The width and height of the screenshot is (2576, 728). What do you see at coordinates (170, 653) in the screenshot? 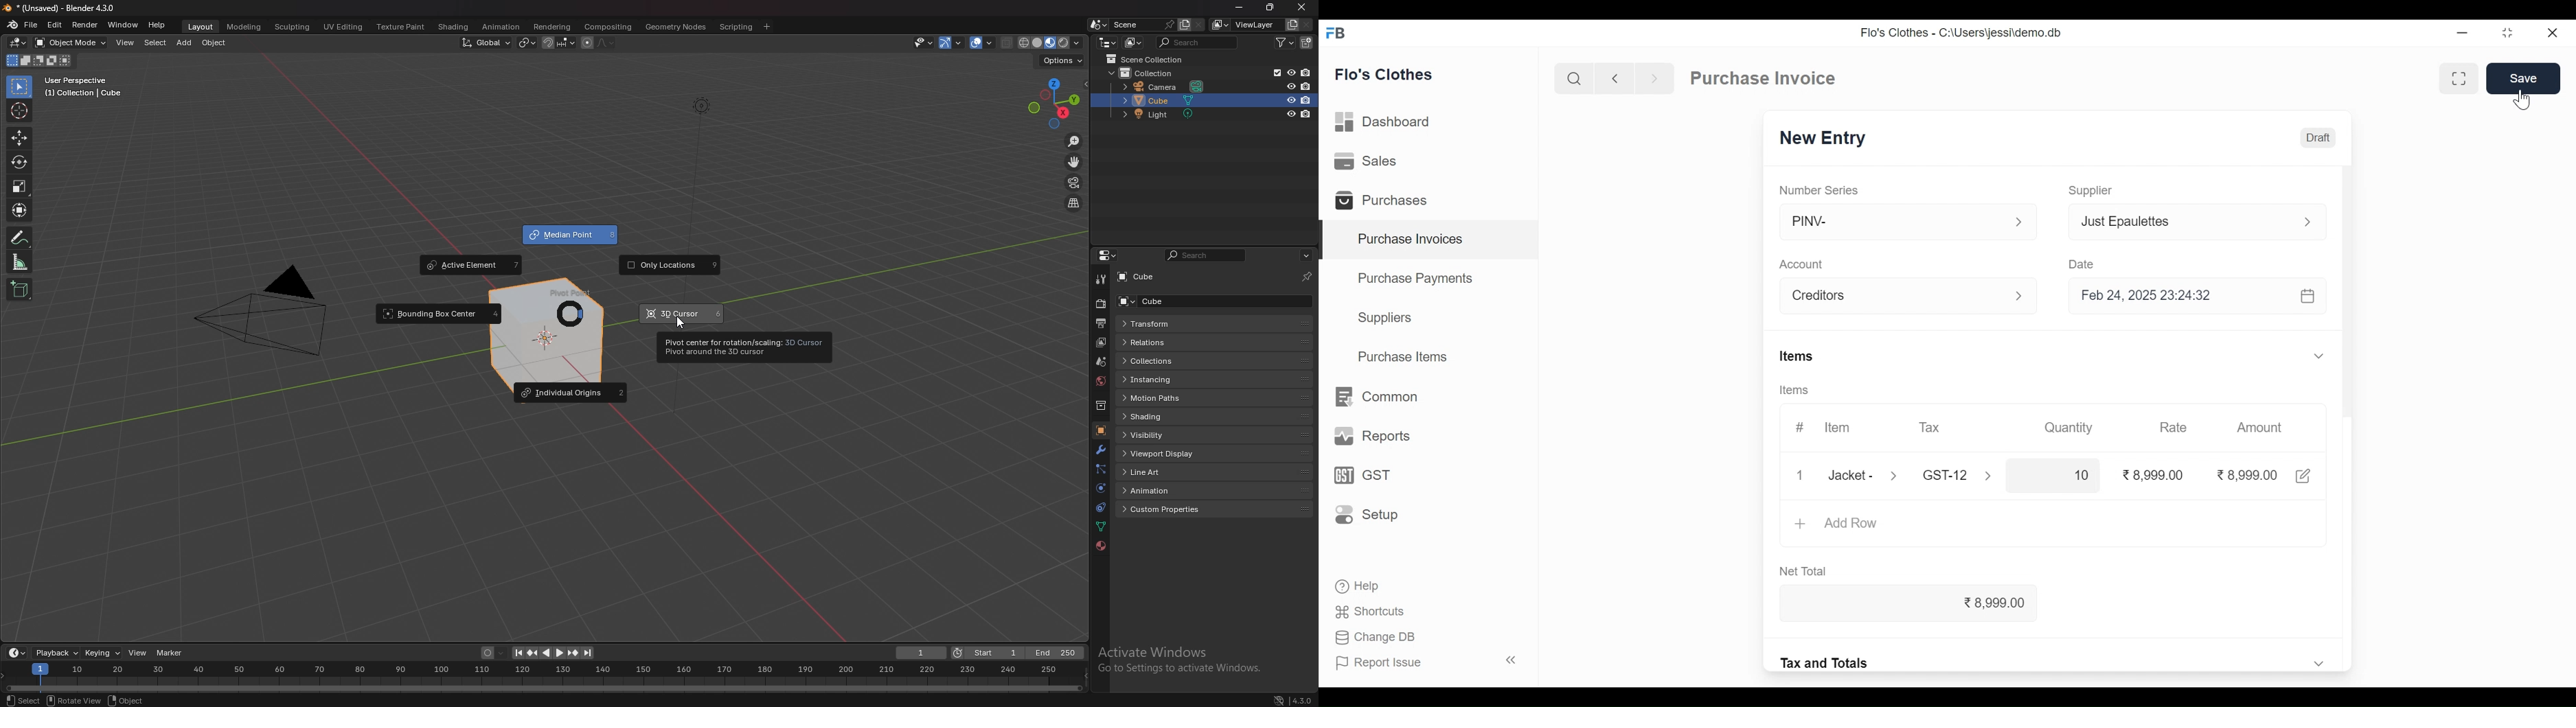
I see `marker` at bounding box center [170, 653].